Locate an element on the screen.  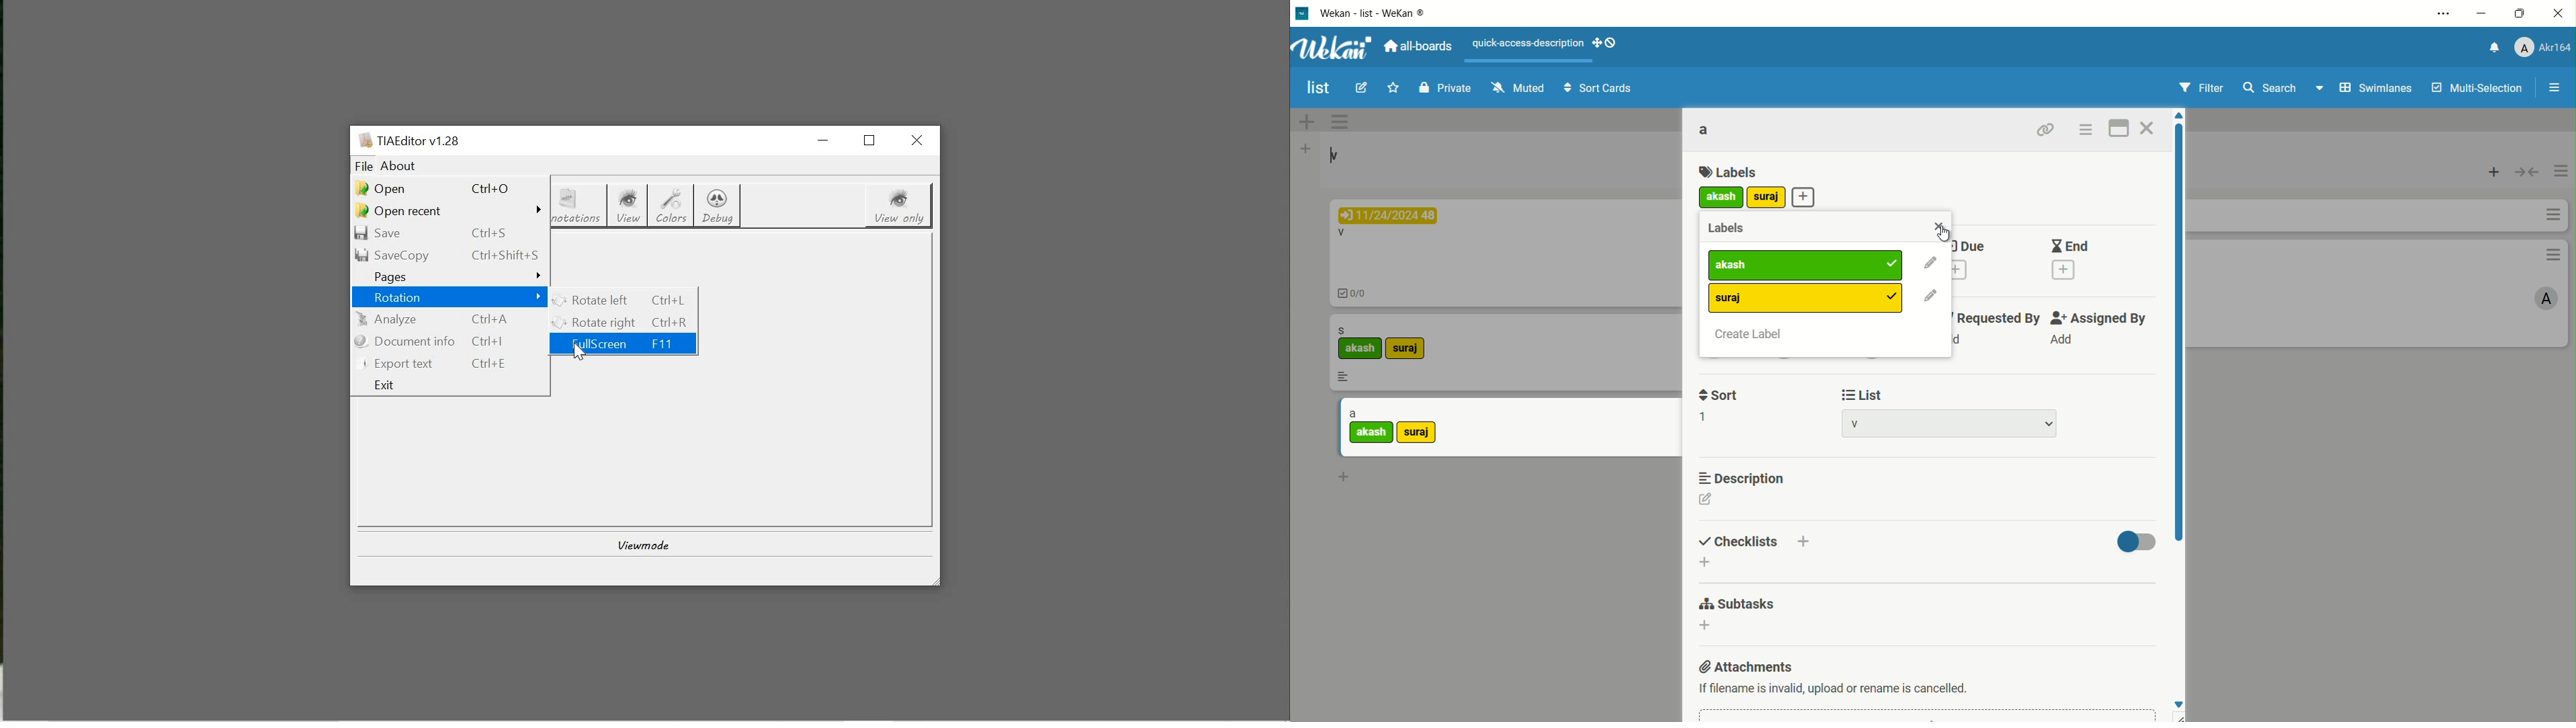
move up is located at coordinates (2179, 115).